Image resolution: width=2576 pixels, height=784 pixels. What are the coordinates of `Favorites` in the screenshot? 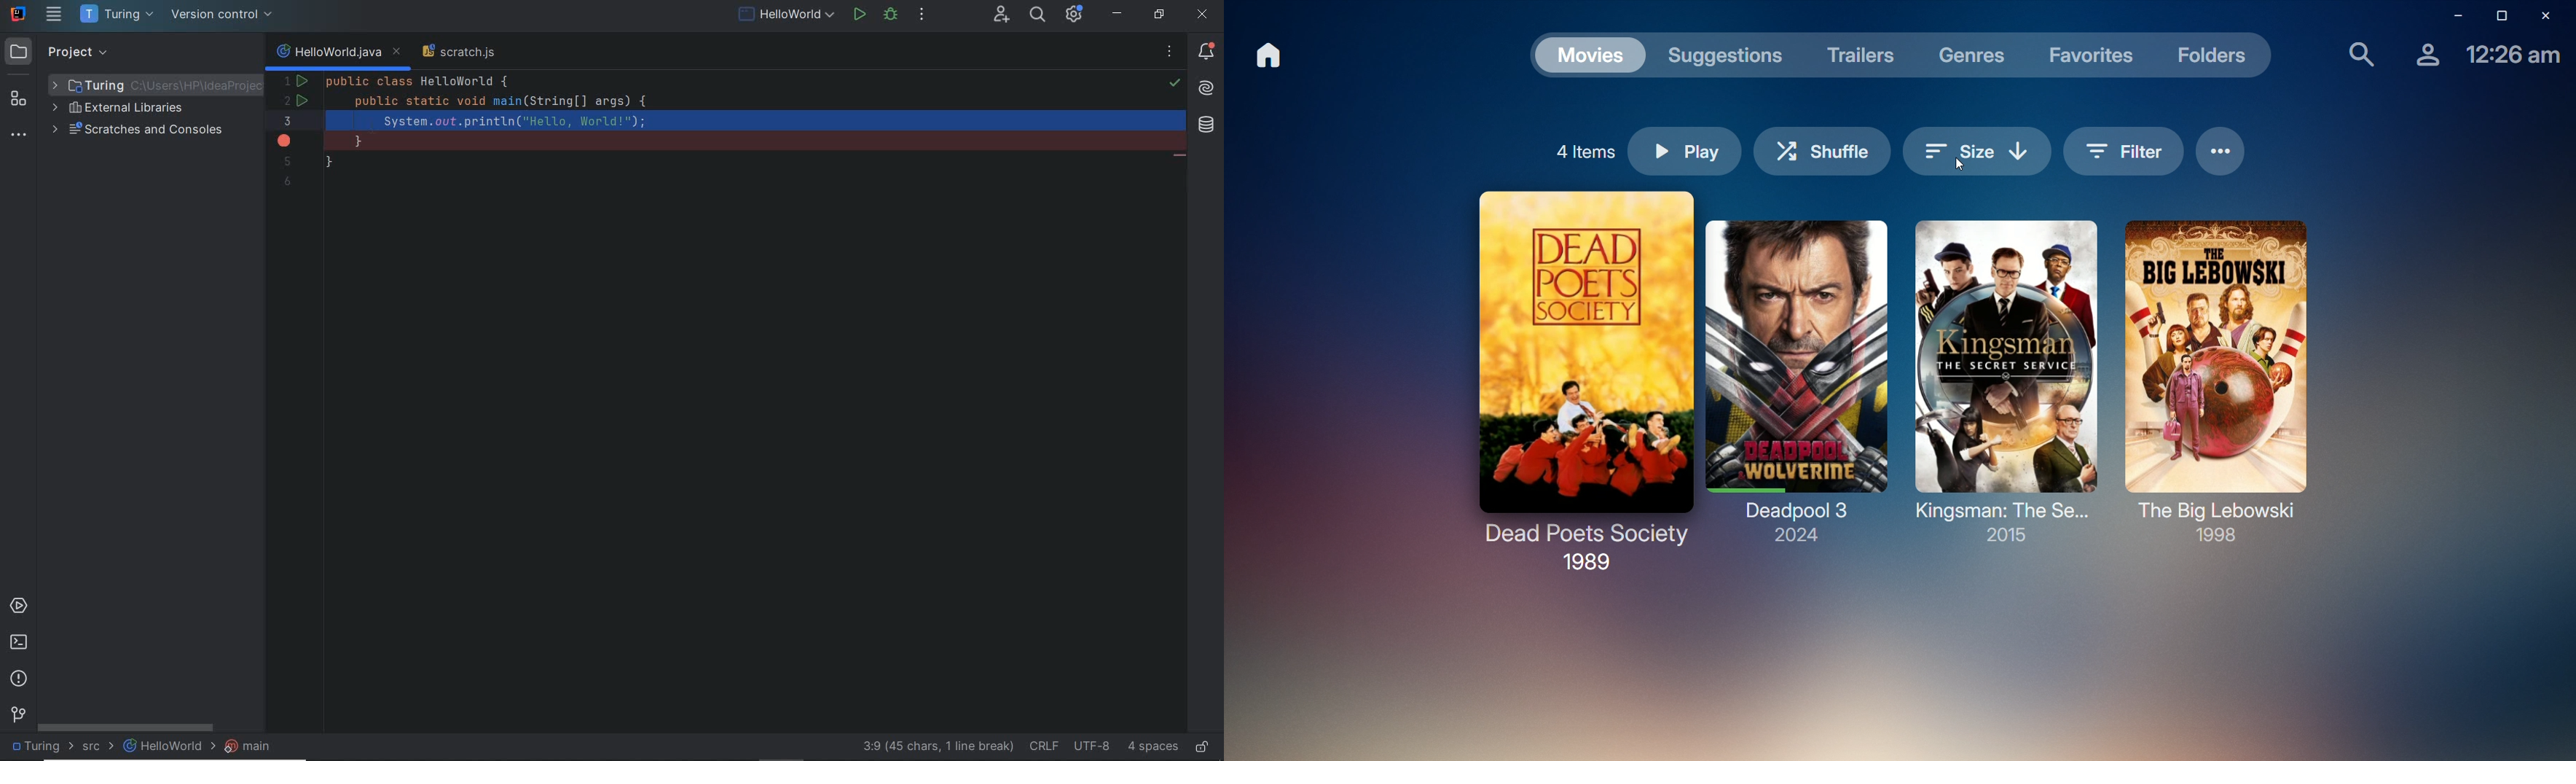 It's located at (2093, 55).